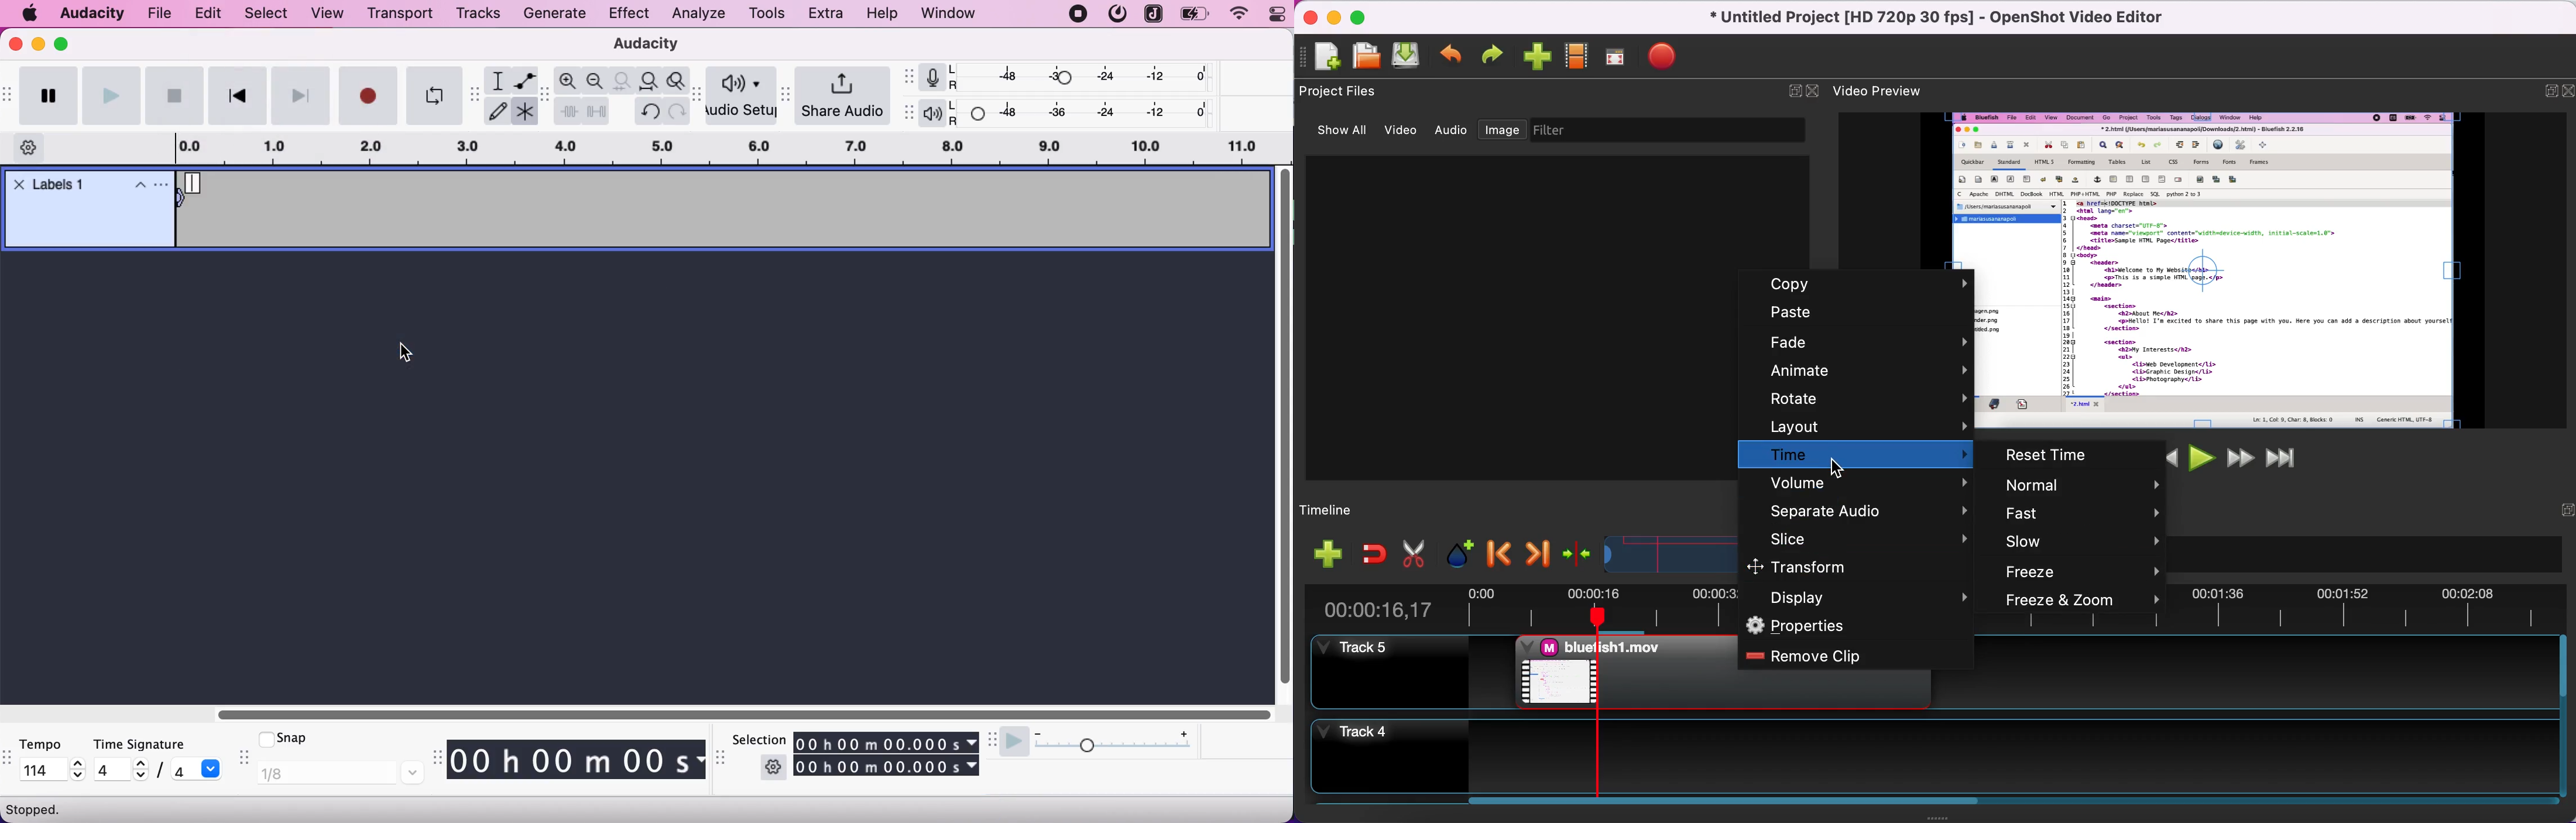 This screenshot has height=840, width=2576. What do you see at coordinates (930, 78) in the screenshot?
I see `record meter` at bounding box center [930, 78].